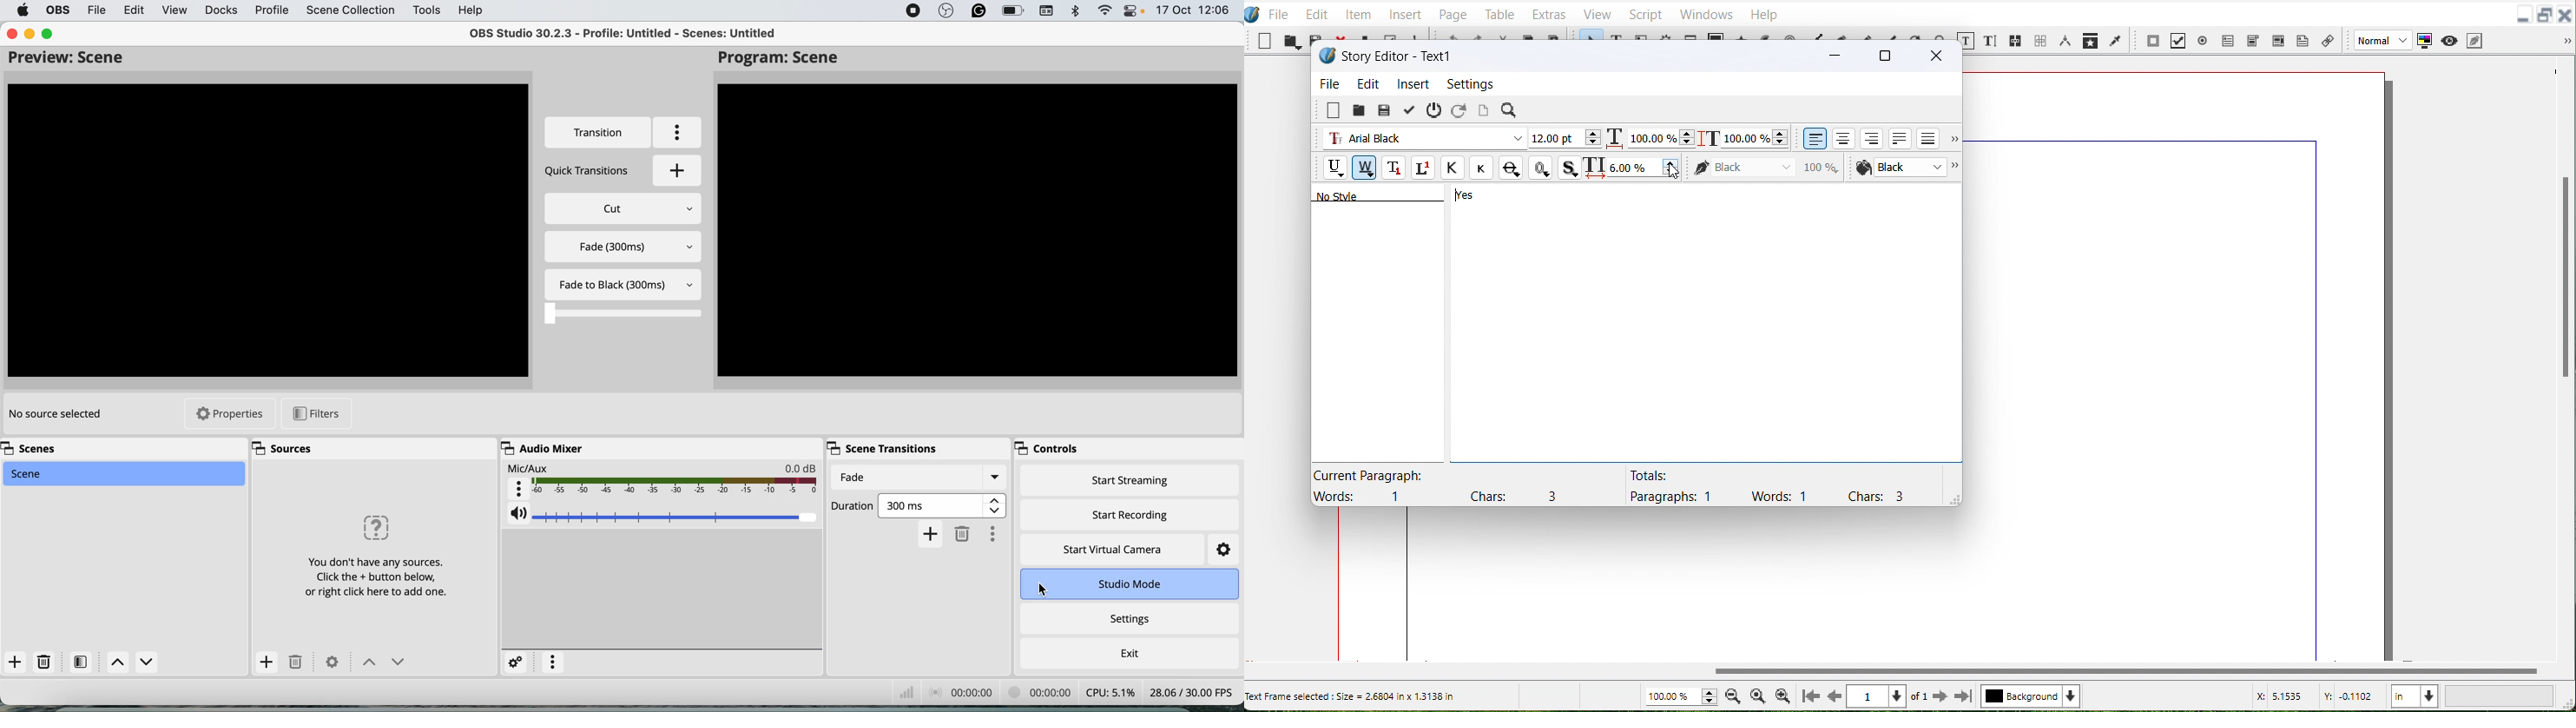  What do you see at coordinates (21, 11) in the screenshot?
I see `system logo` at bounding box center [21, 11].